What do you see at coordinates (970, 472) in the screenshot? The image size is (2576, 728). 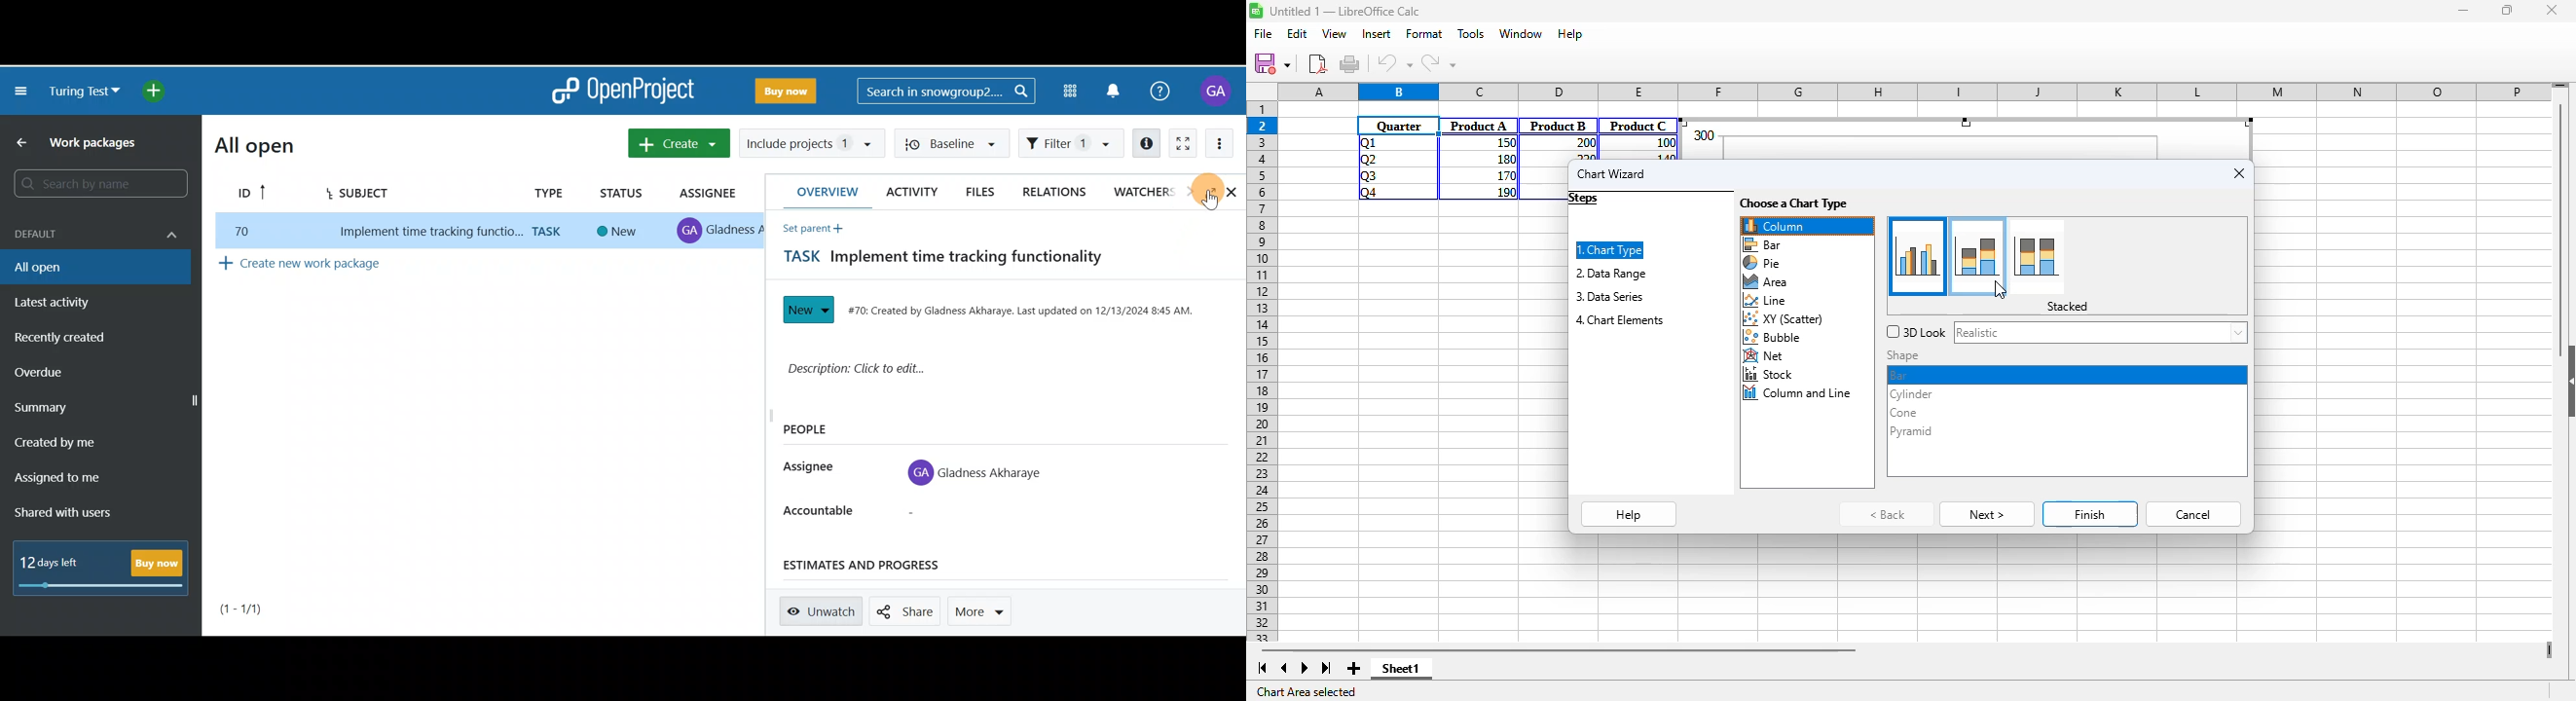 I see `GA Gladness Akharaye` at bounding box center [970, 472].